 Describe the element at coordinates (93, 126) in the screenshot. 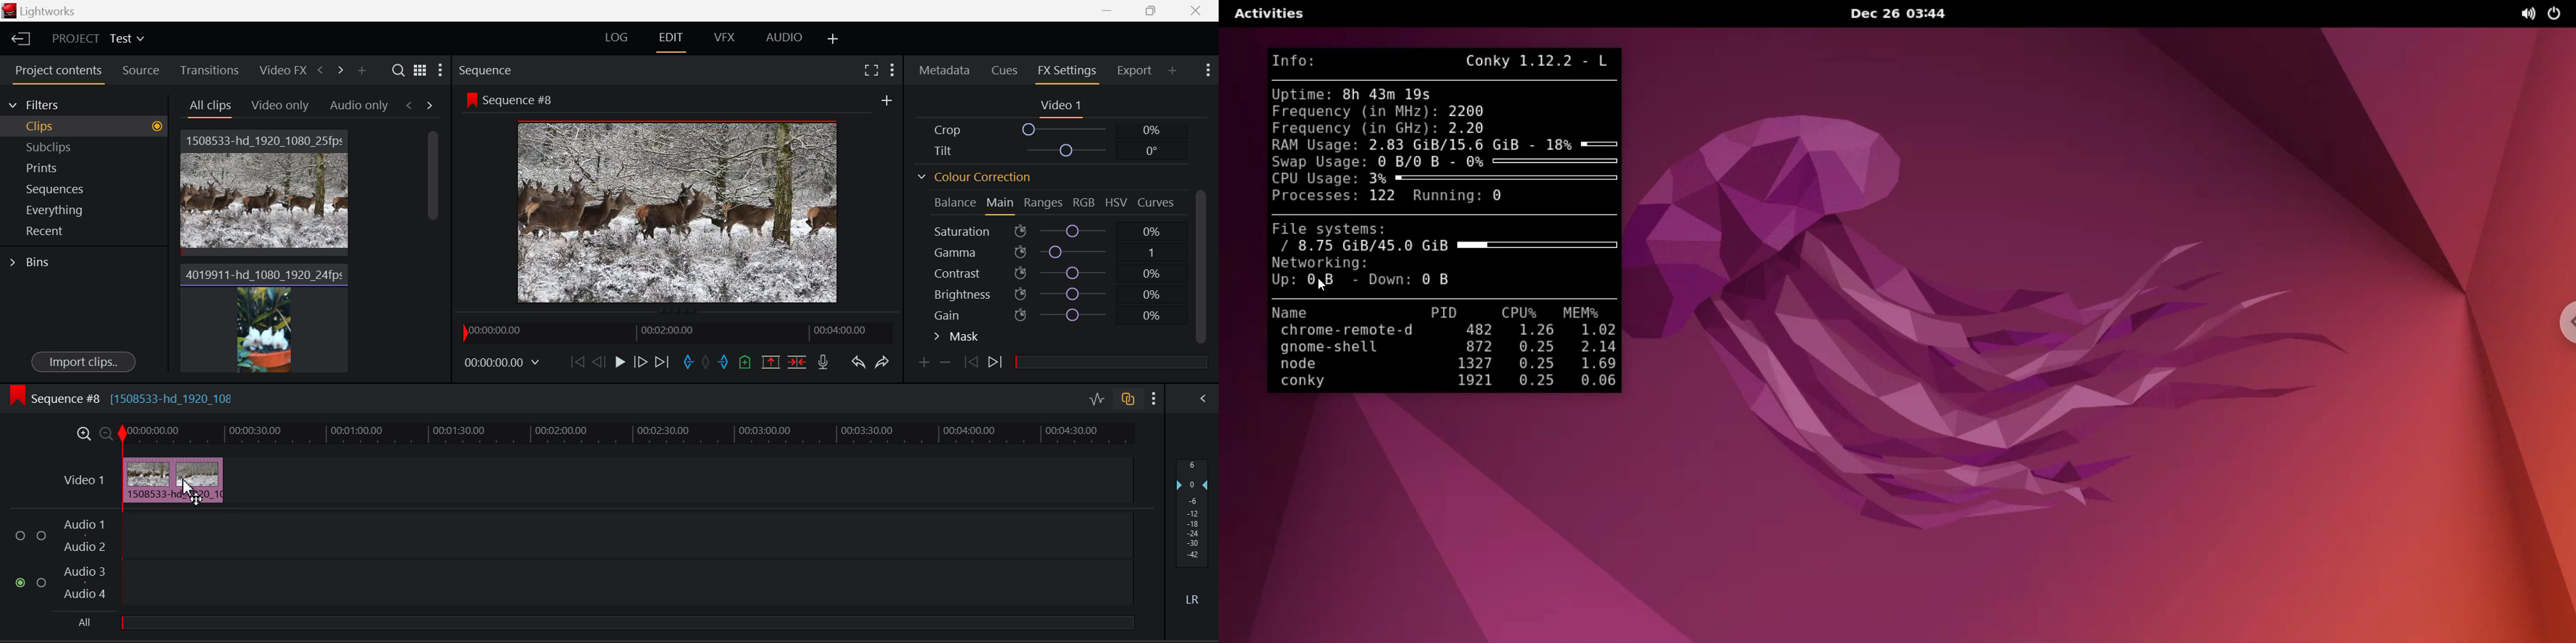

I see `Clips filter Selected` at that location.